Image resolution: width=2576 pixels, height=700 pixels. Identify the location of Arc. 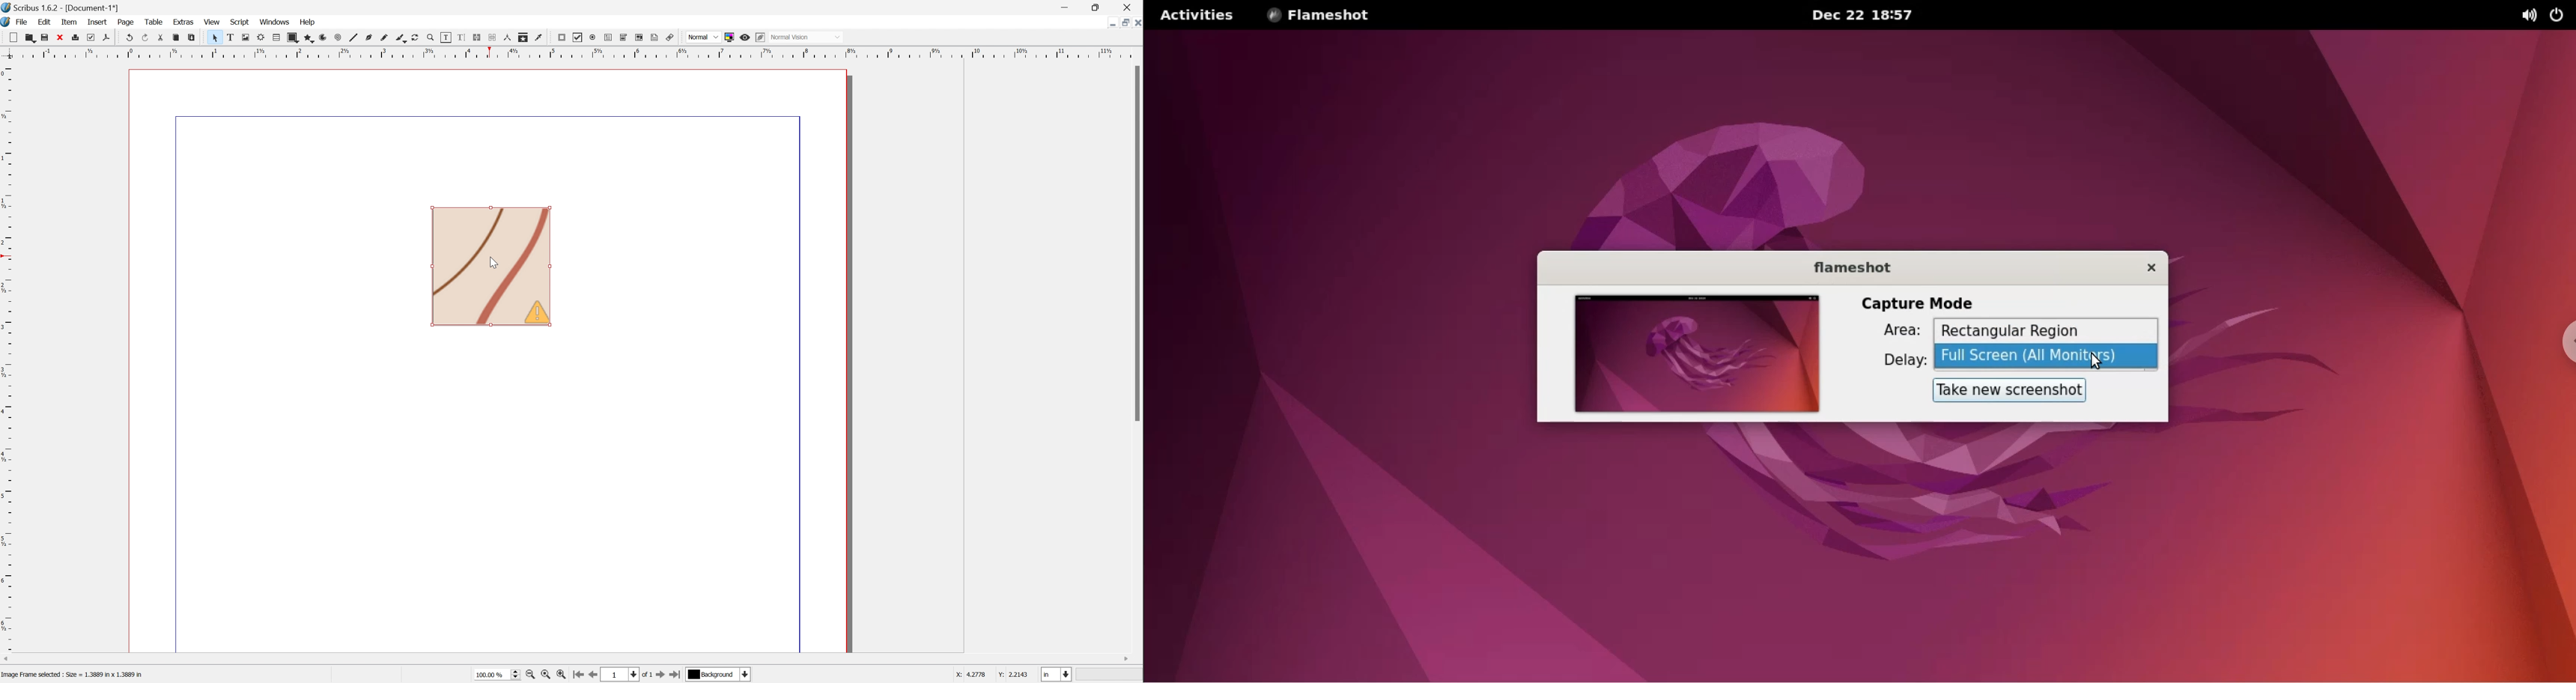
(325, 37).